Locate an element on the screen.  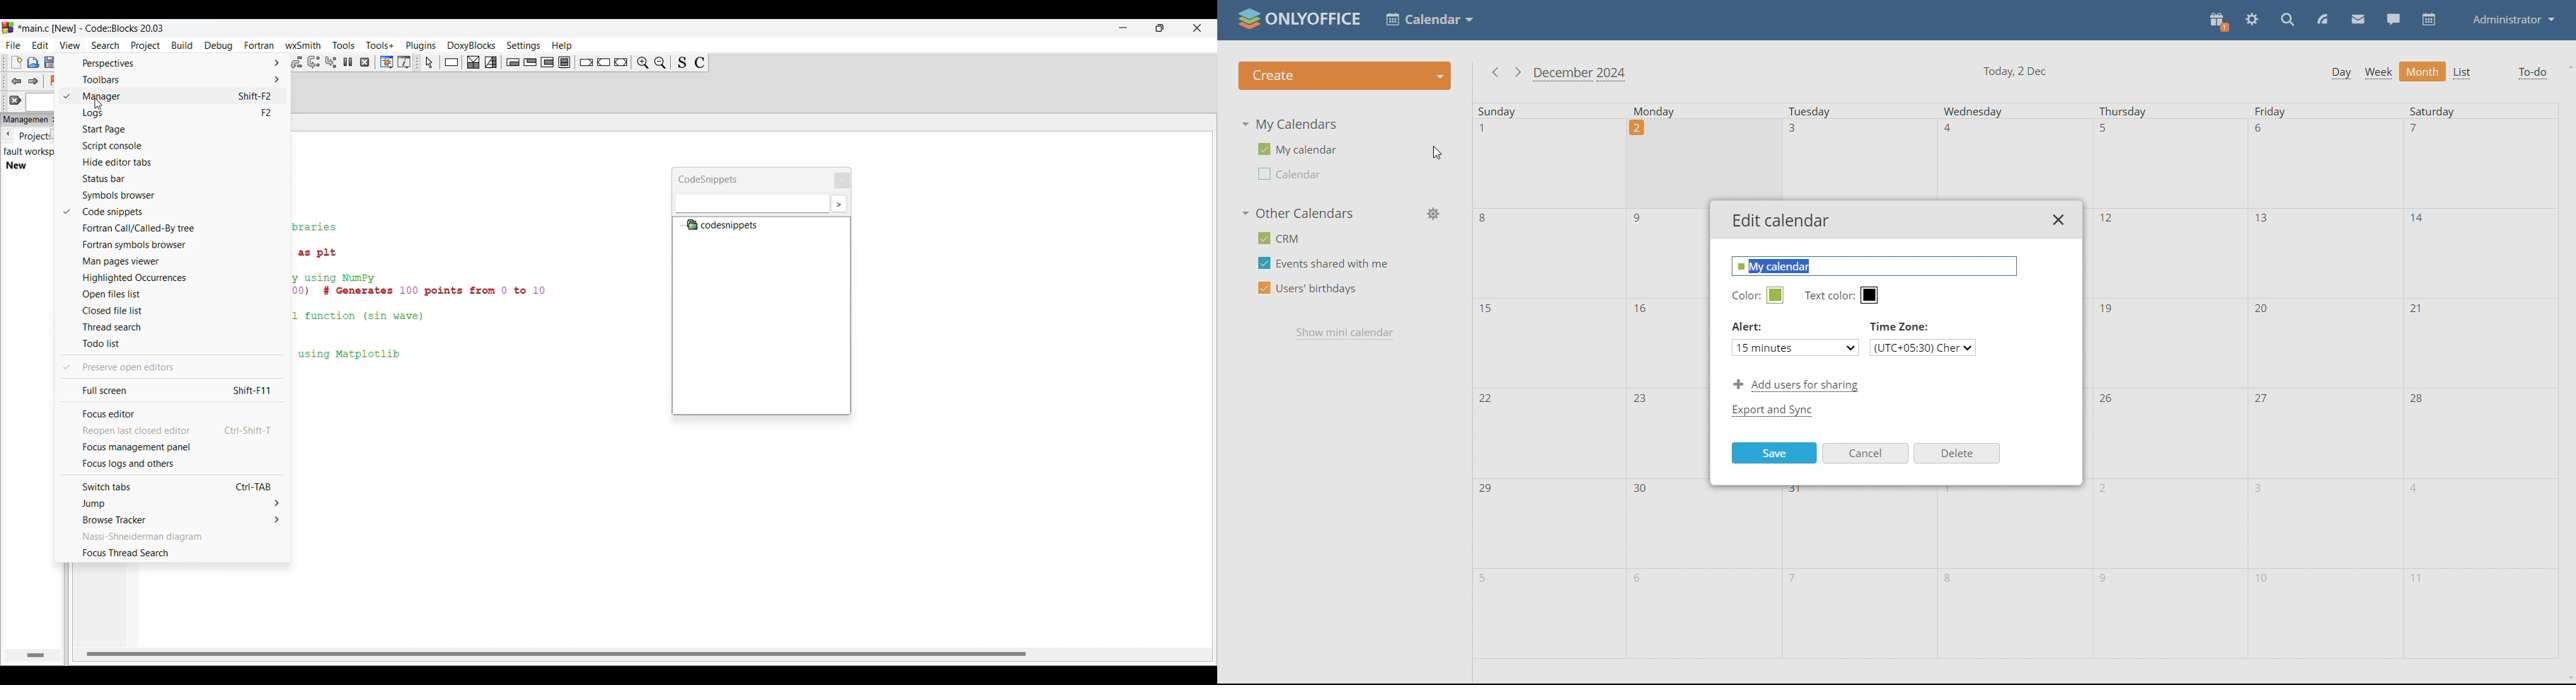
Various info is located at coordinates (404, 62).